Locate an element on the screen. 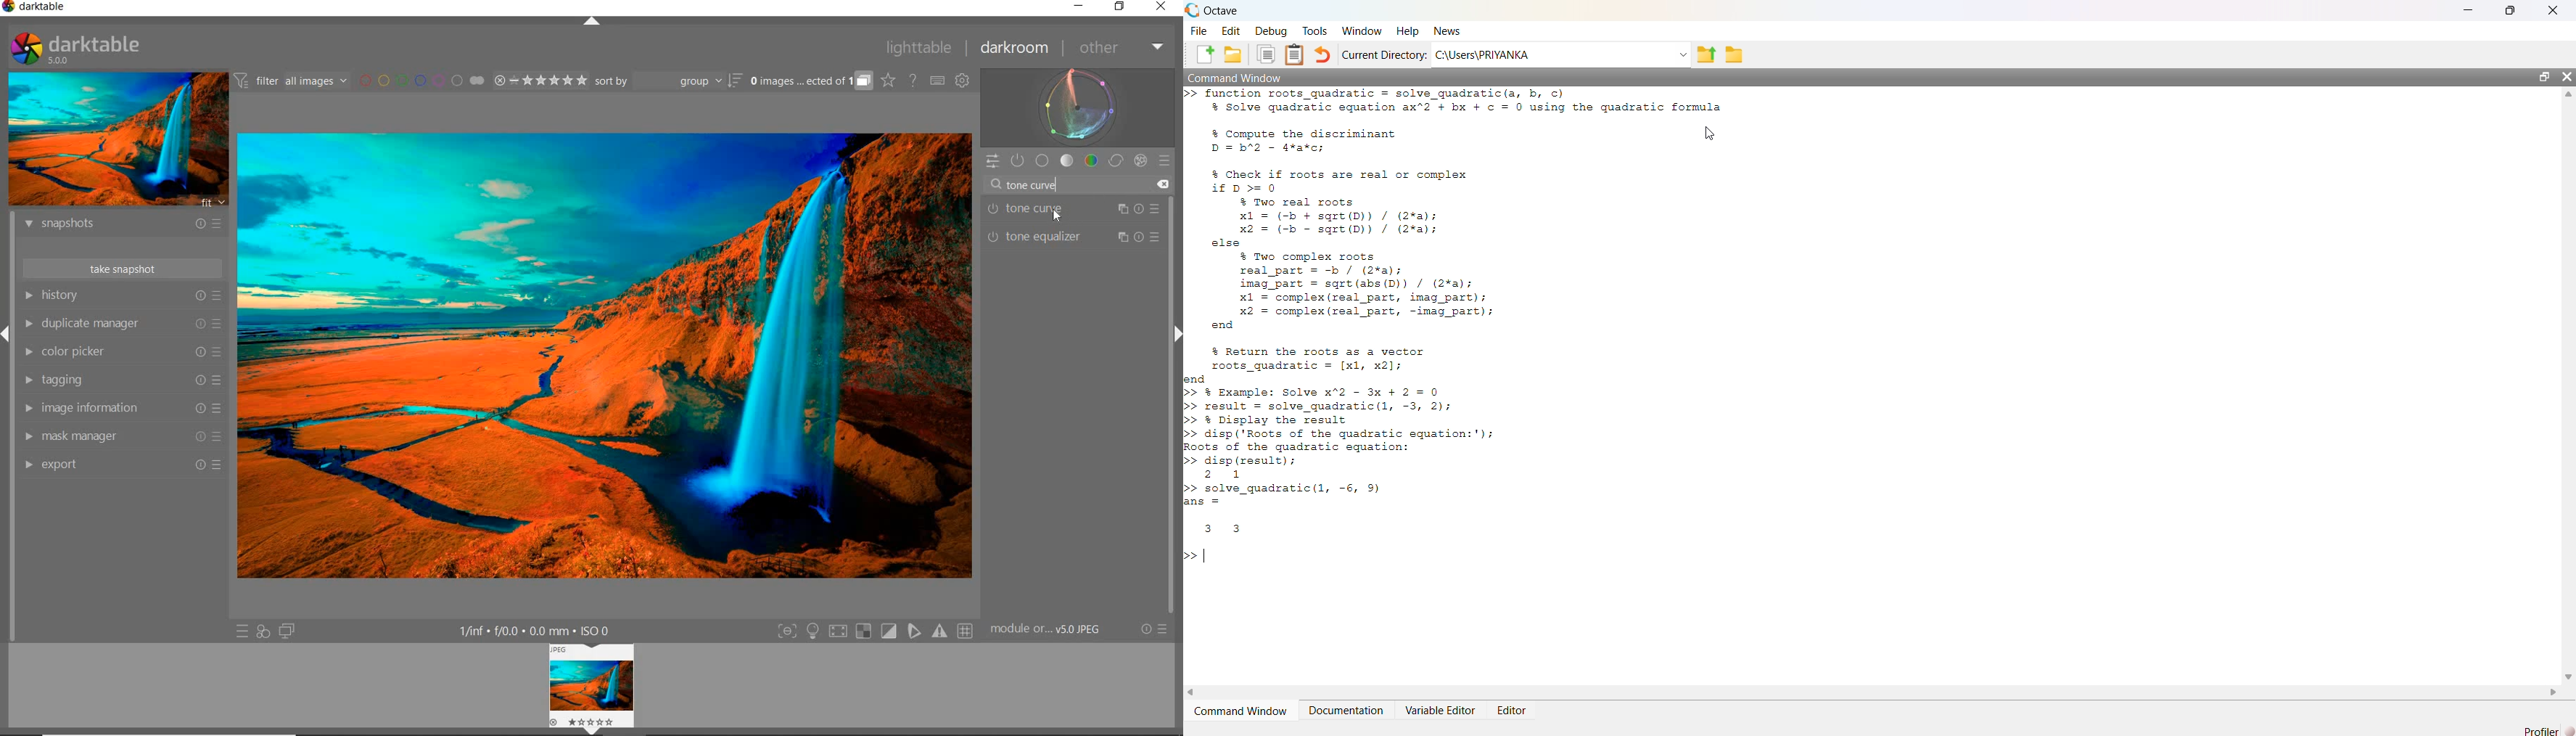 The height and width of the screenshot is (756, 2576). Browse directories is located at coordinates (1733, 54).